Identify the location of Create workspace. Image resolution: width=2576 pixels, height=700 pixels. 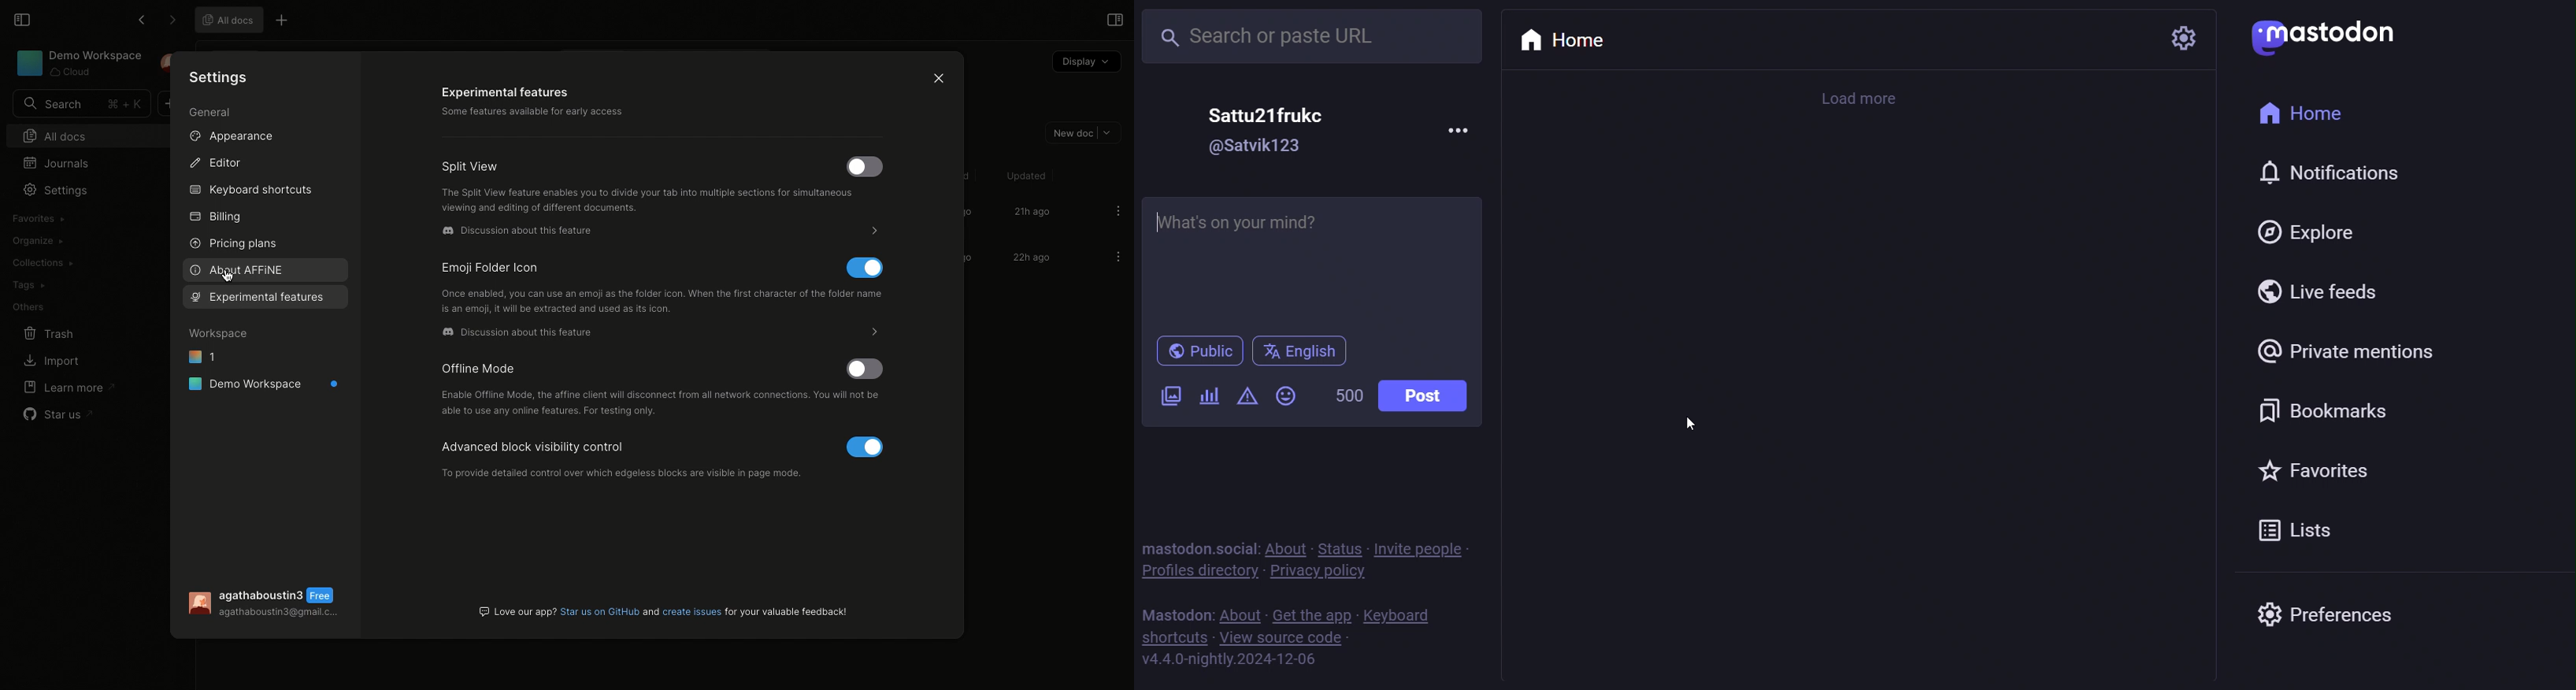
(77, 239).